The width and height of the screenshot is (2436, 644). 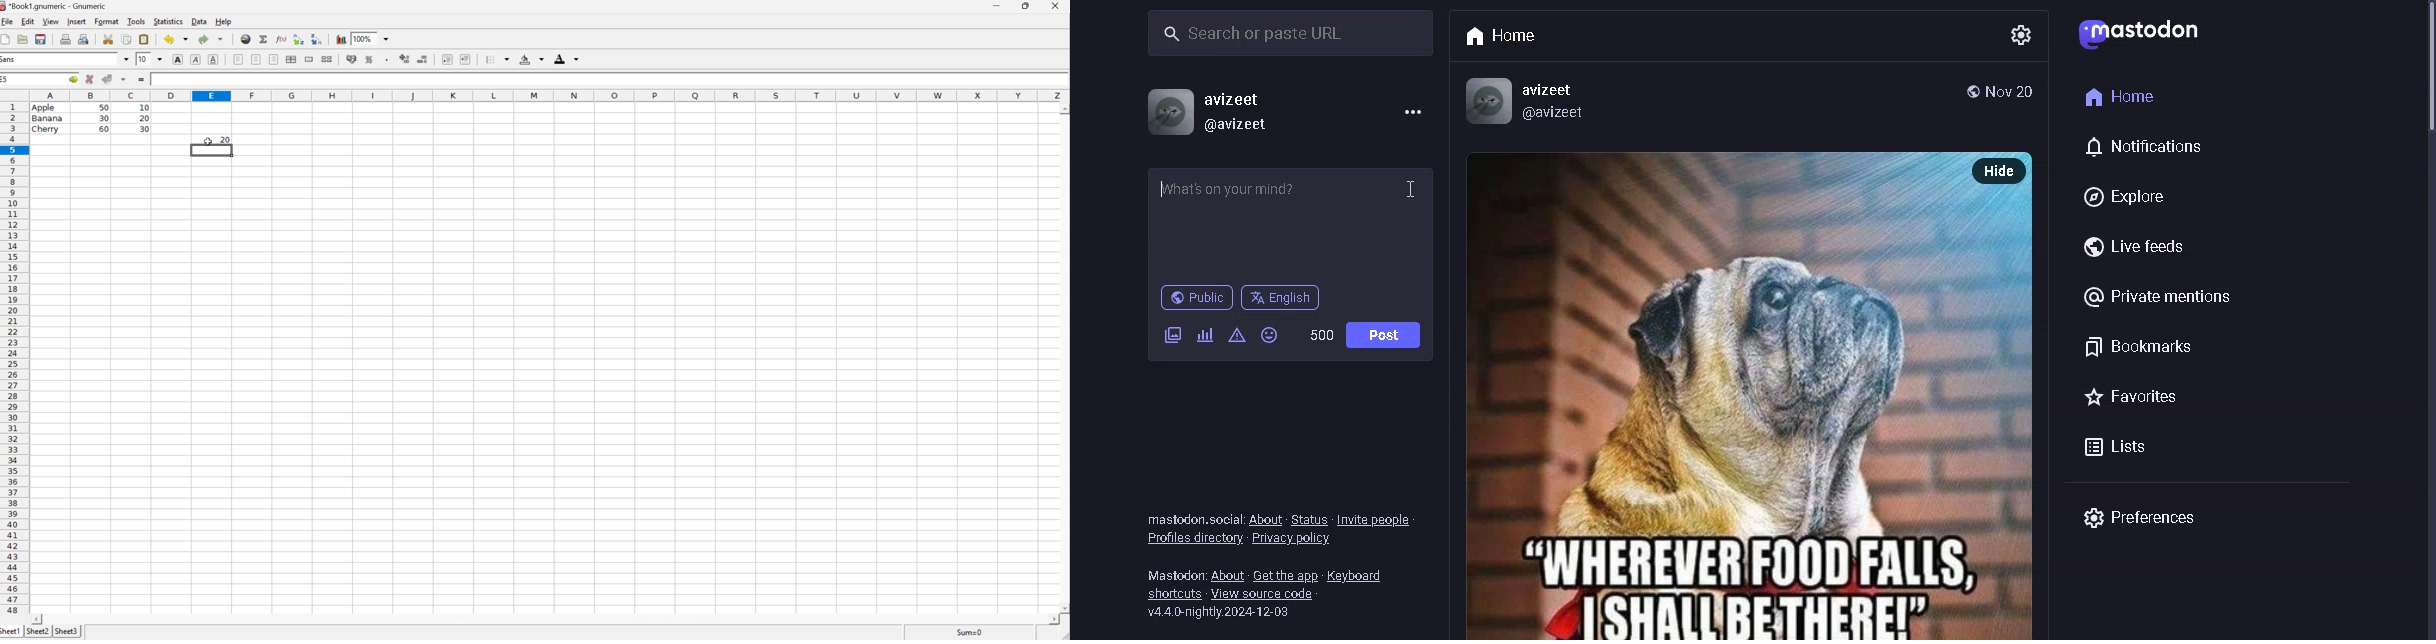 What do you see at coordinates (79, 21) in the screenshot?
I see `insert` at bounding box center [79, 21].